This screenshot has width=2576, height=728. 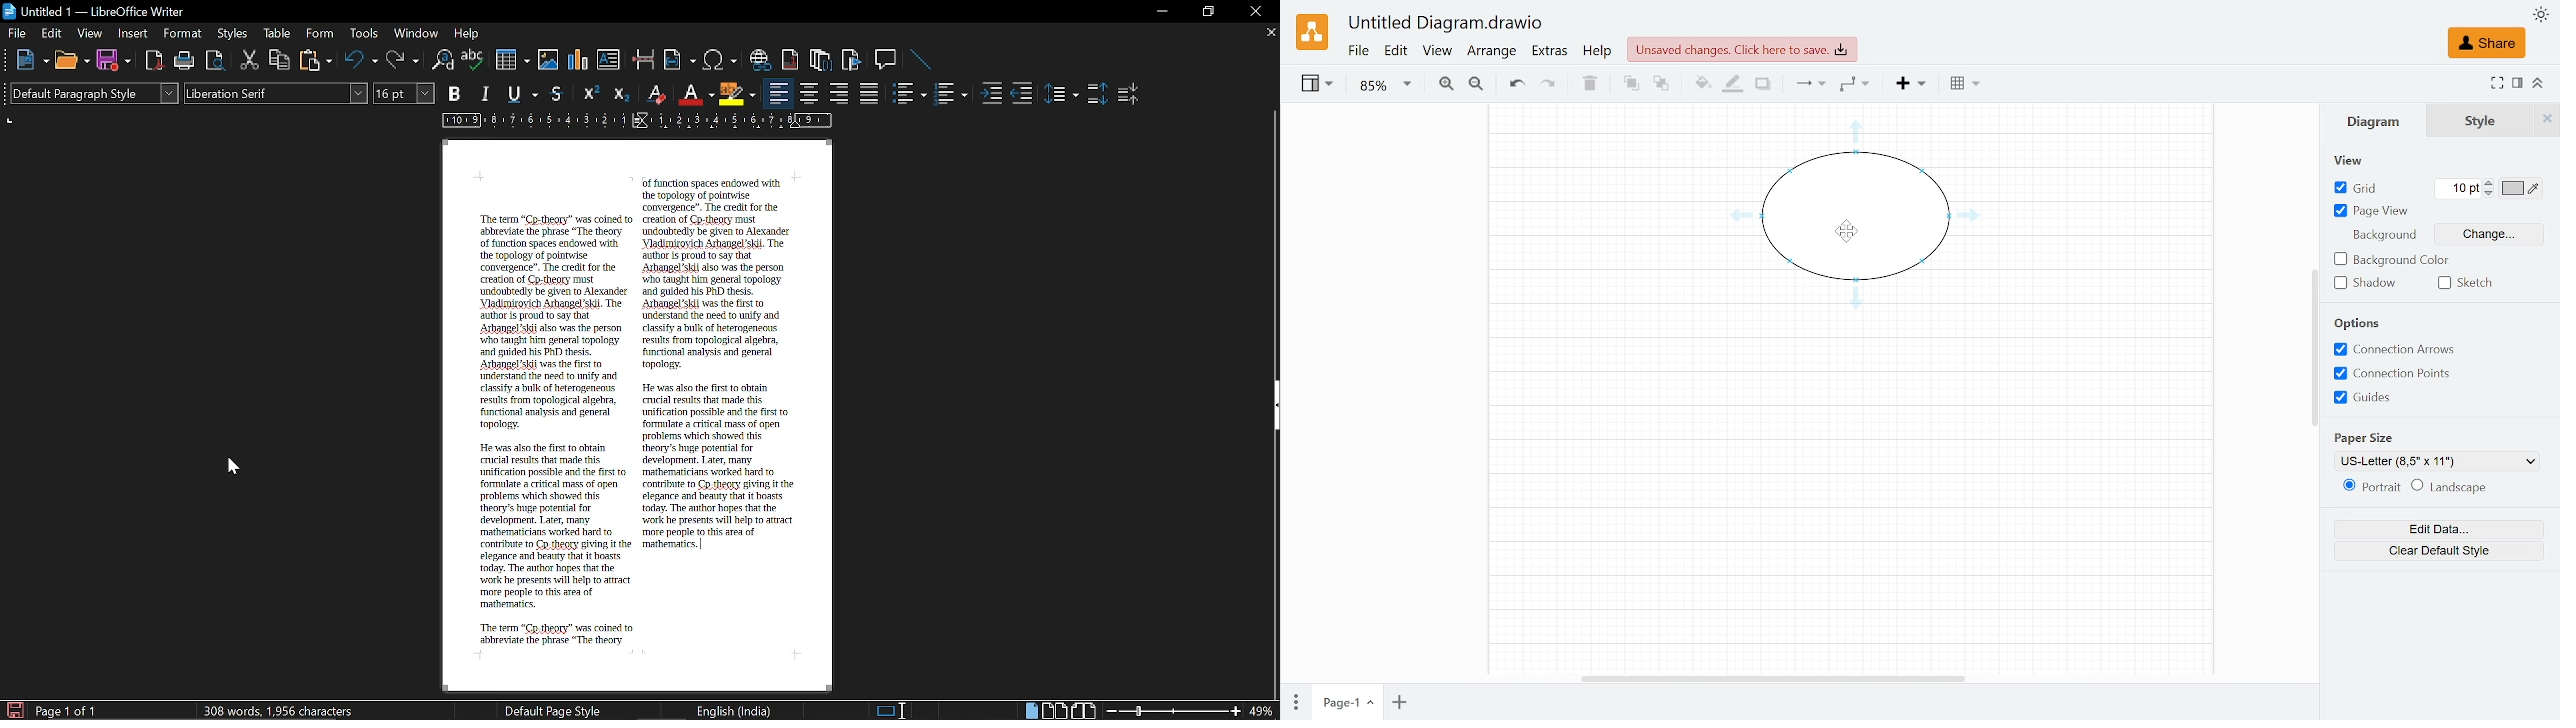 I want to click on Table, so click(x=1965, y=86).